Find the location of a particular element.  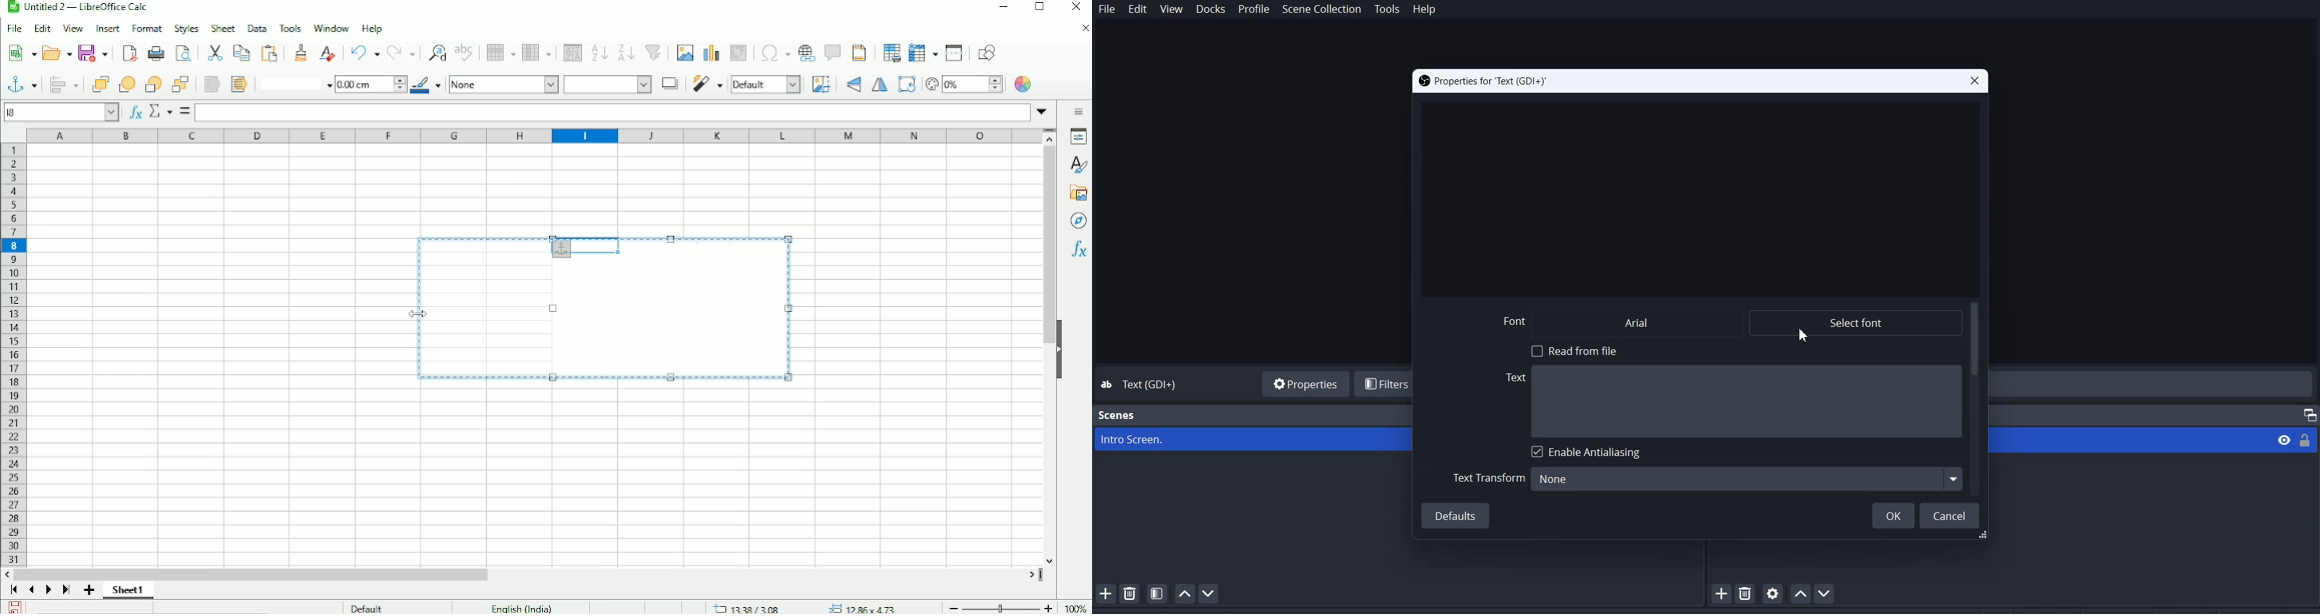

Scenes is located at coordinates (1121, 413).